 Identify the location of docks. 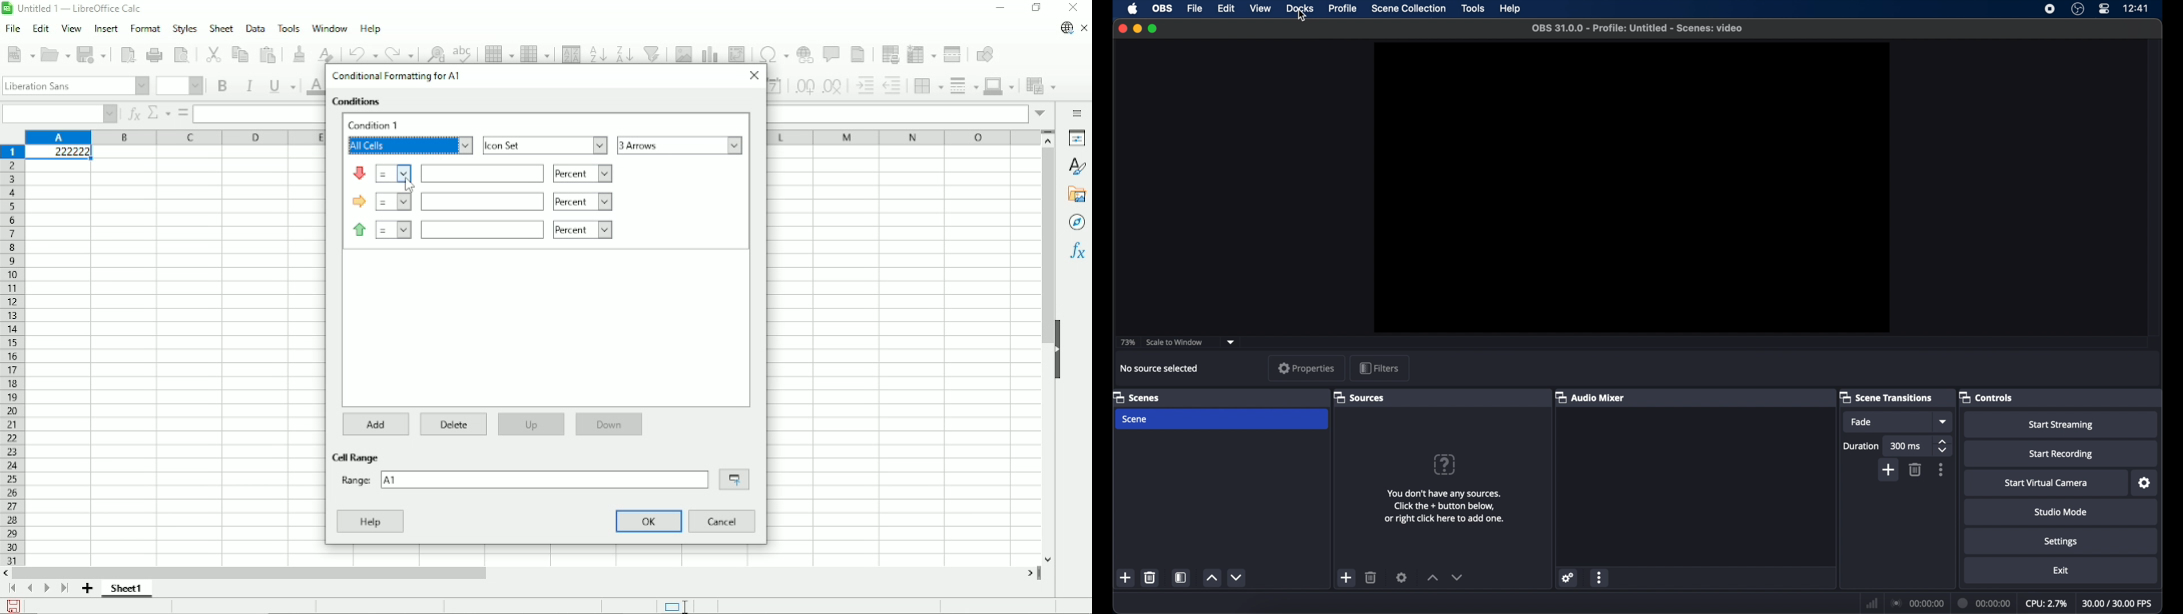
(1300, 8).